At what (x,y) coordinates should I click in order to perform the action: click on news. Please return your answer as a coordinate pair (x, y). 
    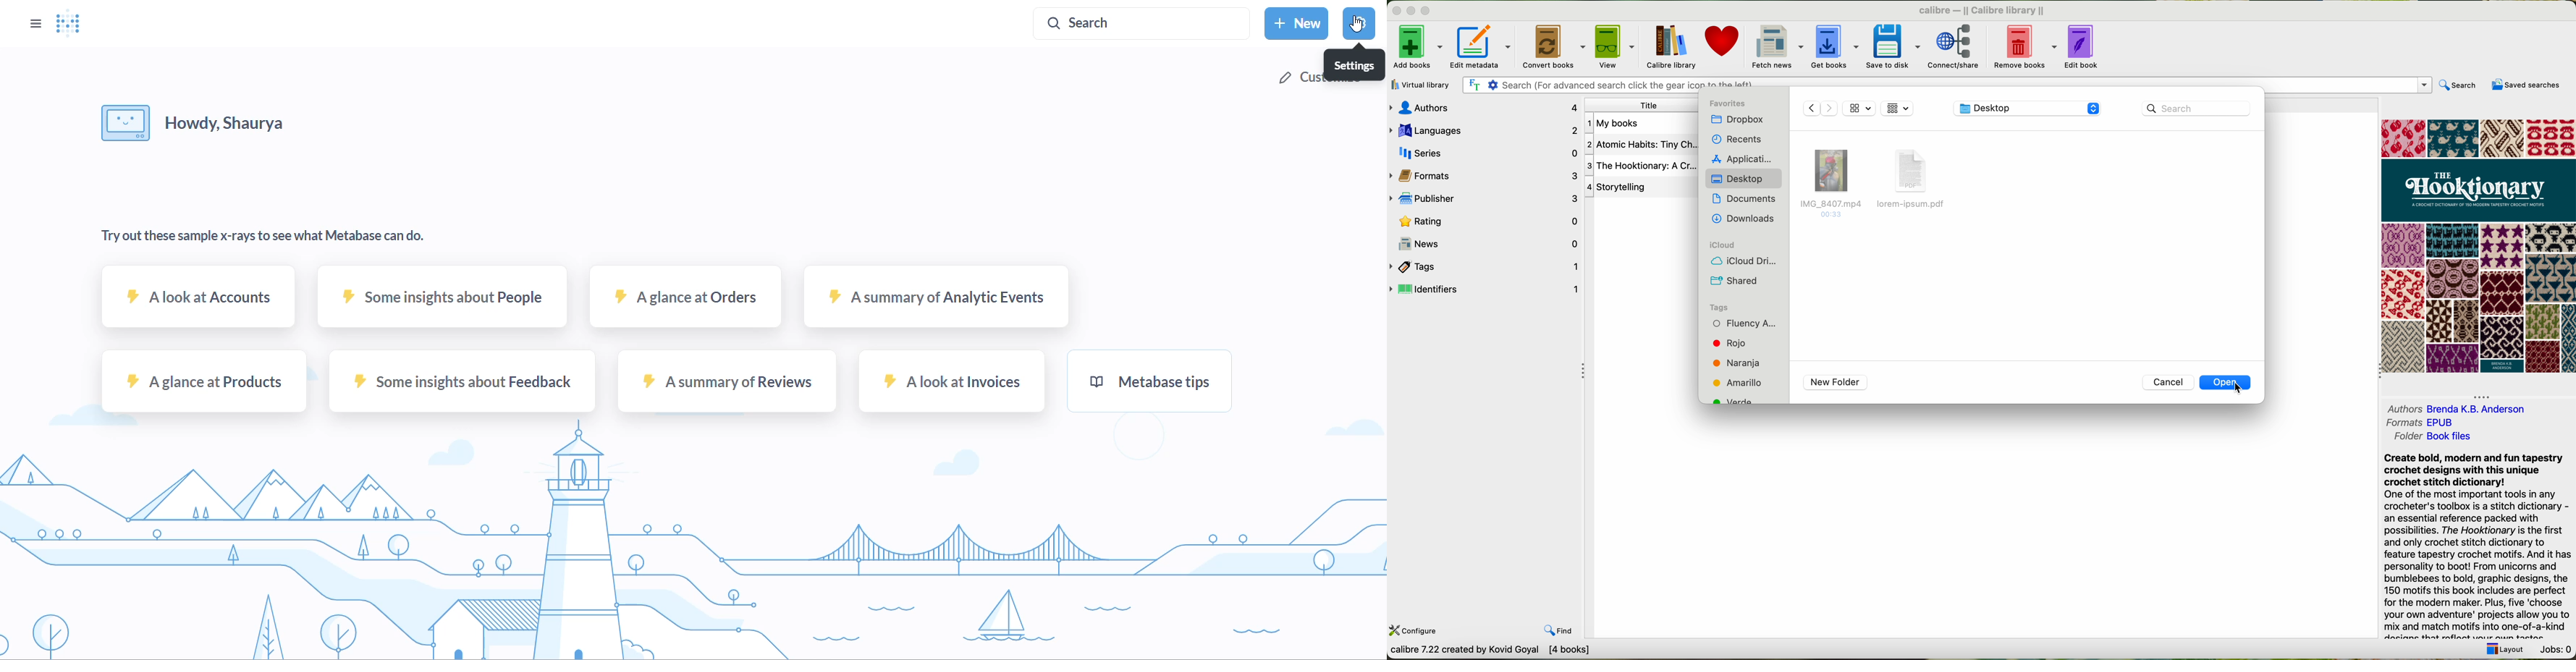
    Looking at the image, I should click on (1485, 243).